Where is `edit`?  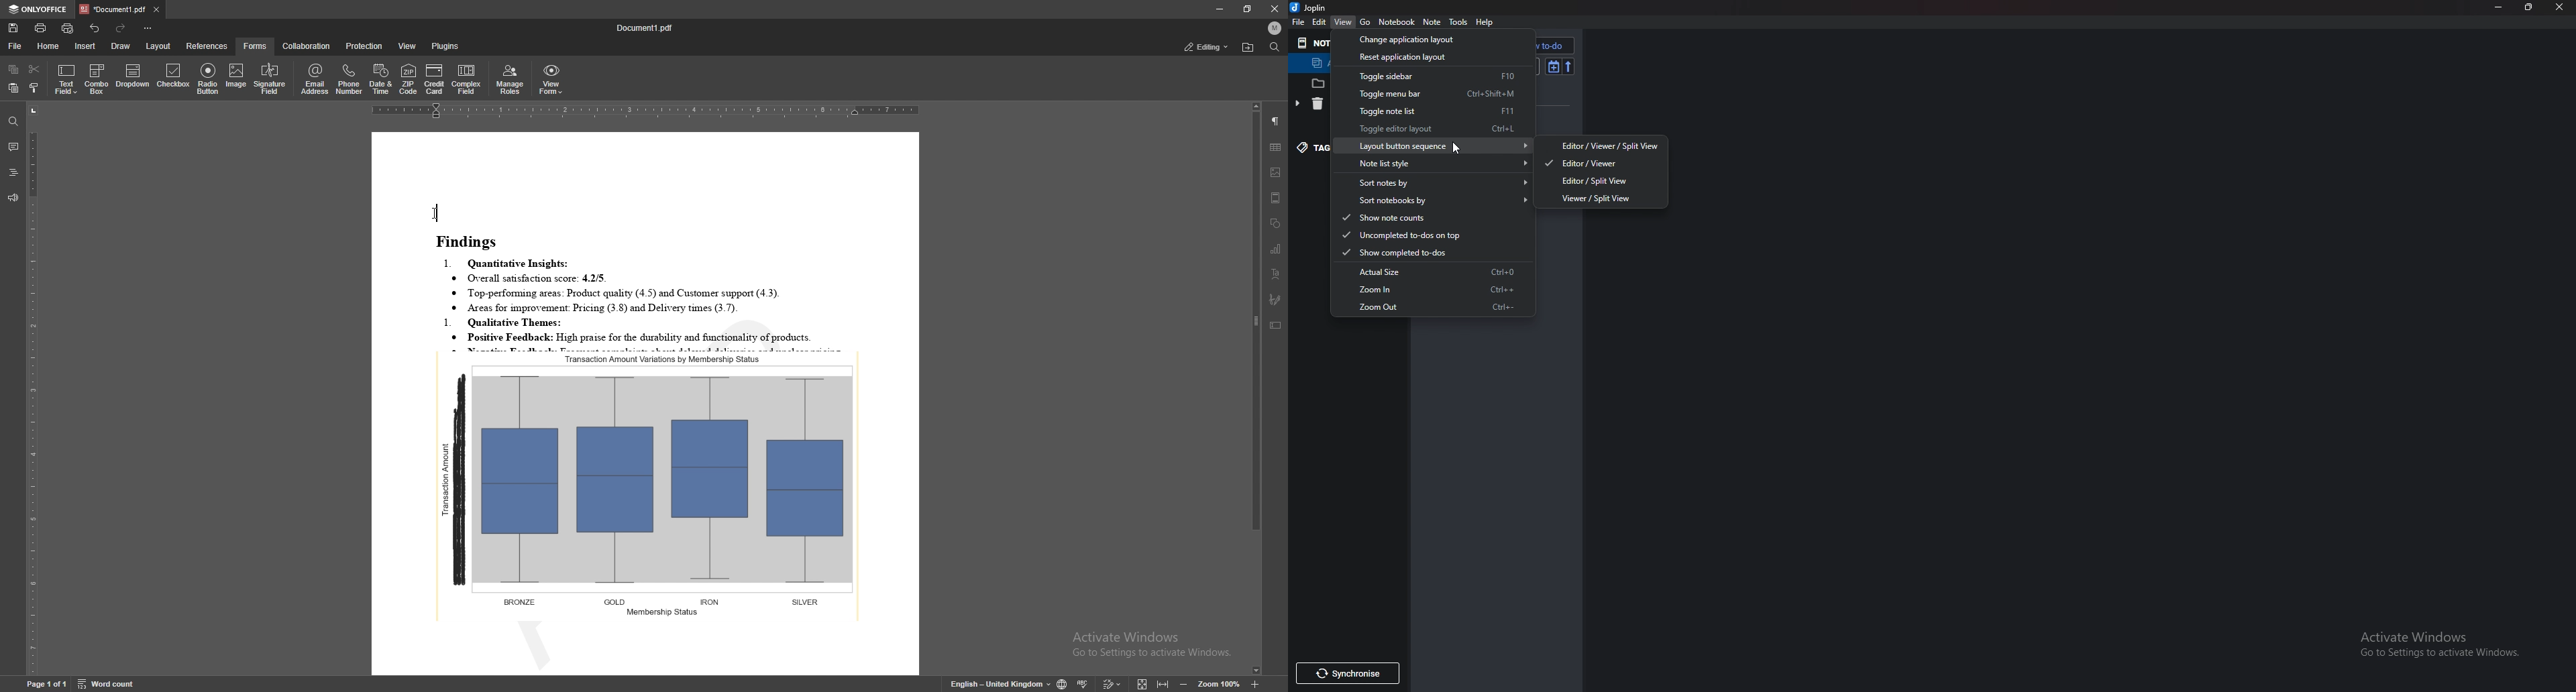 edit is located at coordinates (1319, 23).